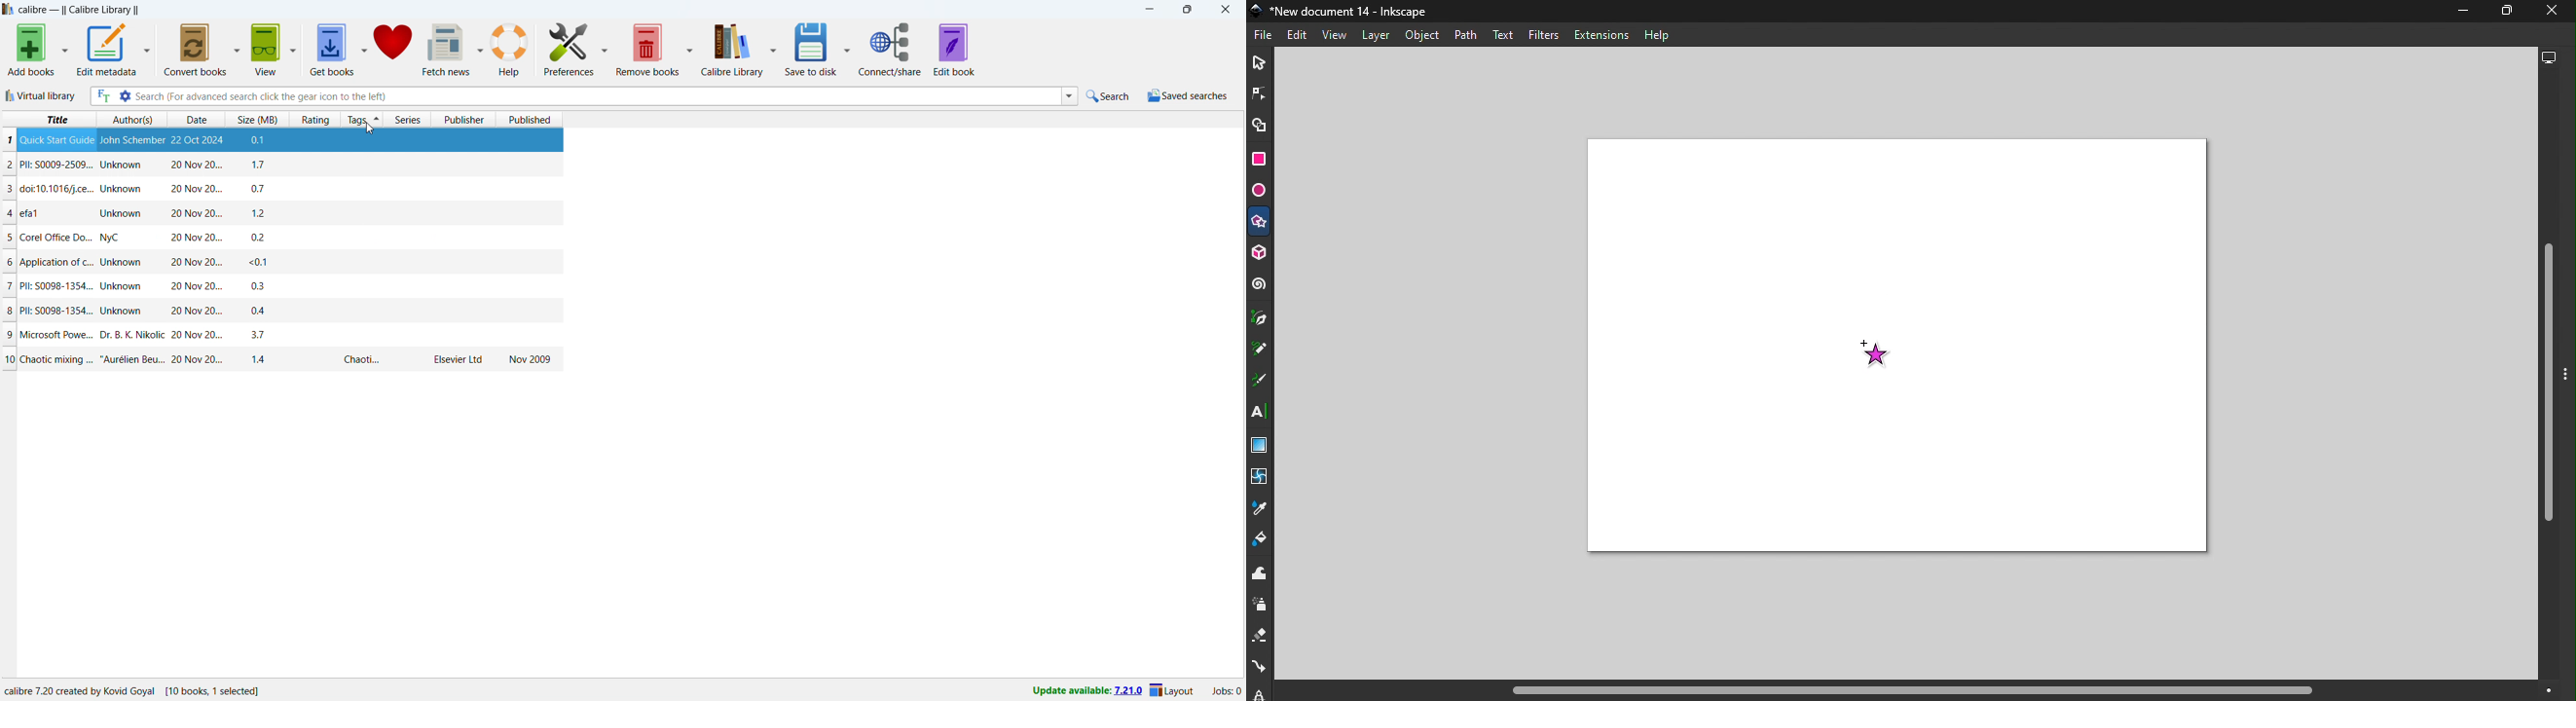 This screenshot has width=2576, height=728. What do you see at coordinates (395, 47) in the screenshot?
I see `` at bounding box center [395, 47].